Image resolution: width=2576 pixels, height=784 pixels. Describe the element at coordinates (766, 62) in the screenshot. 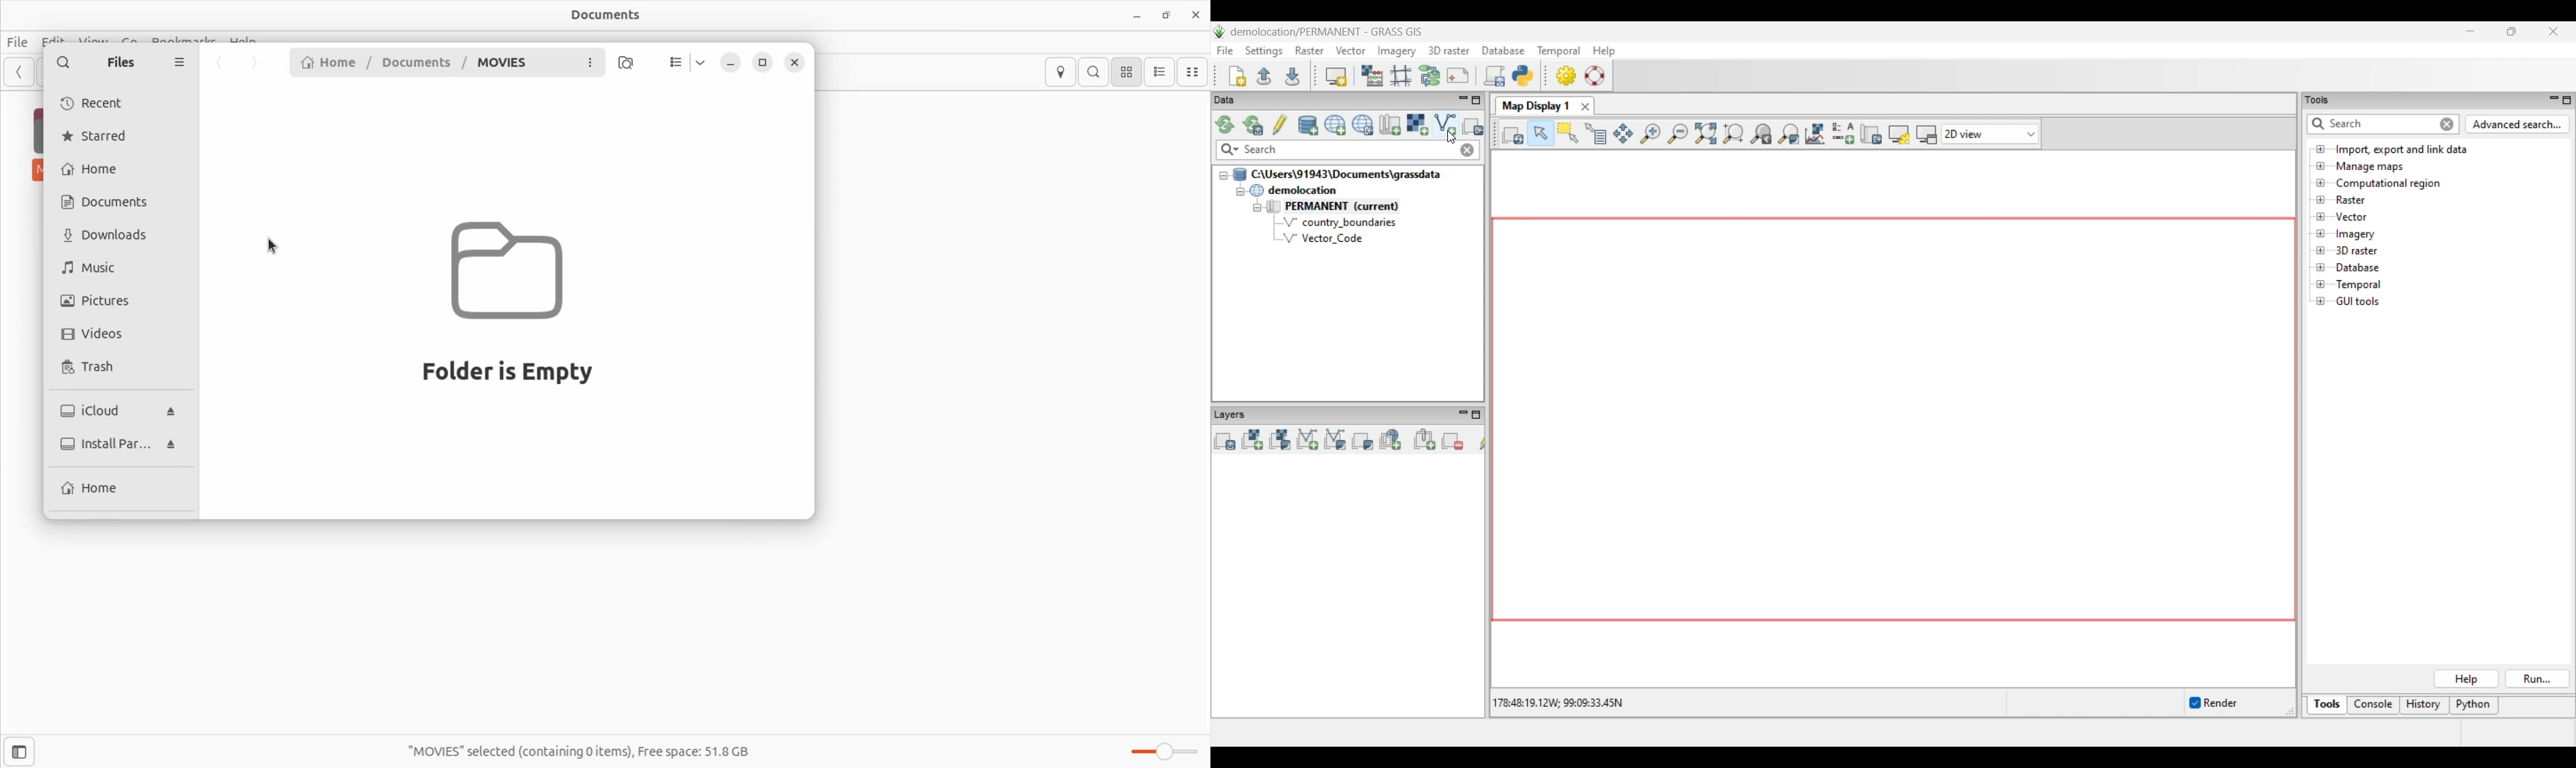

I see `resize` at that location.